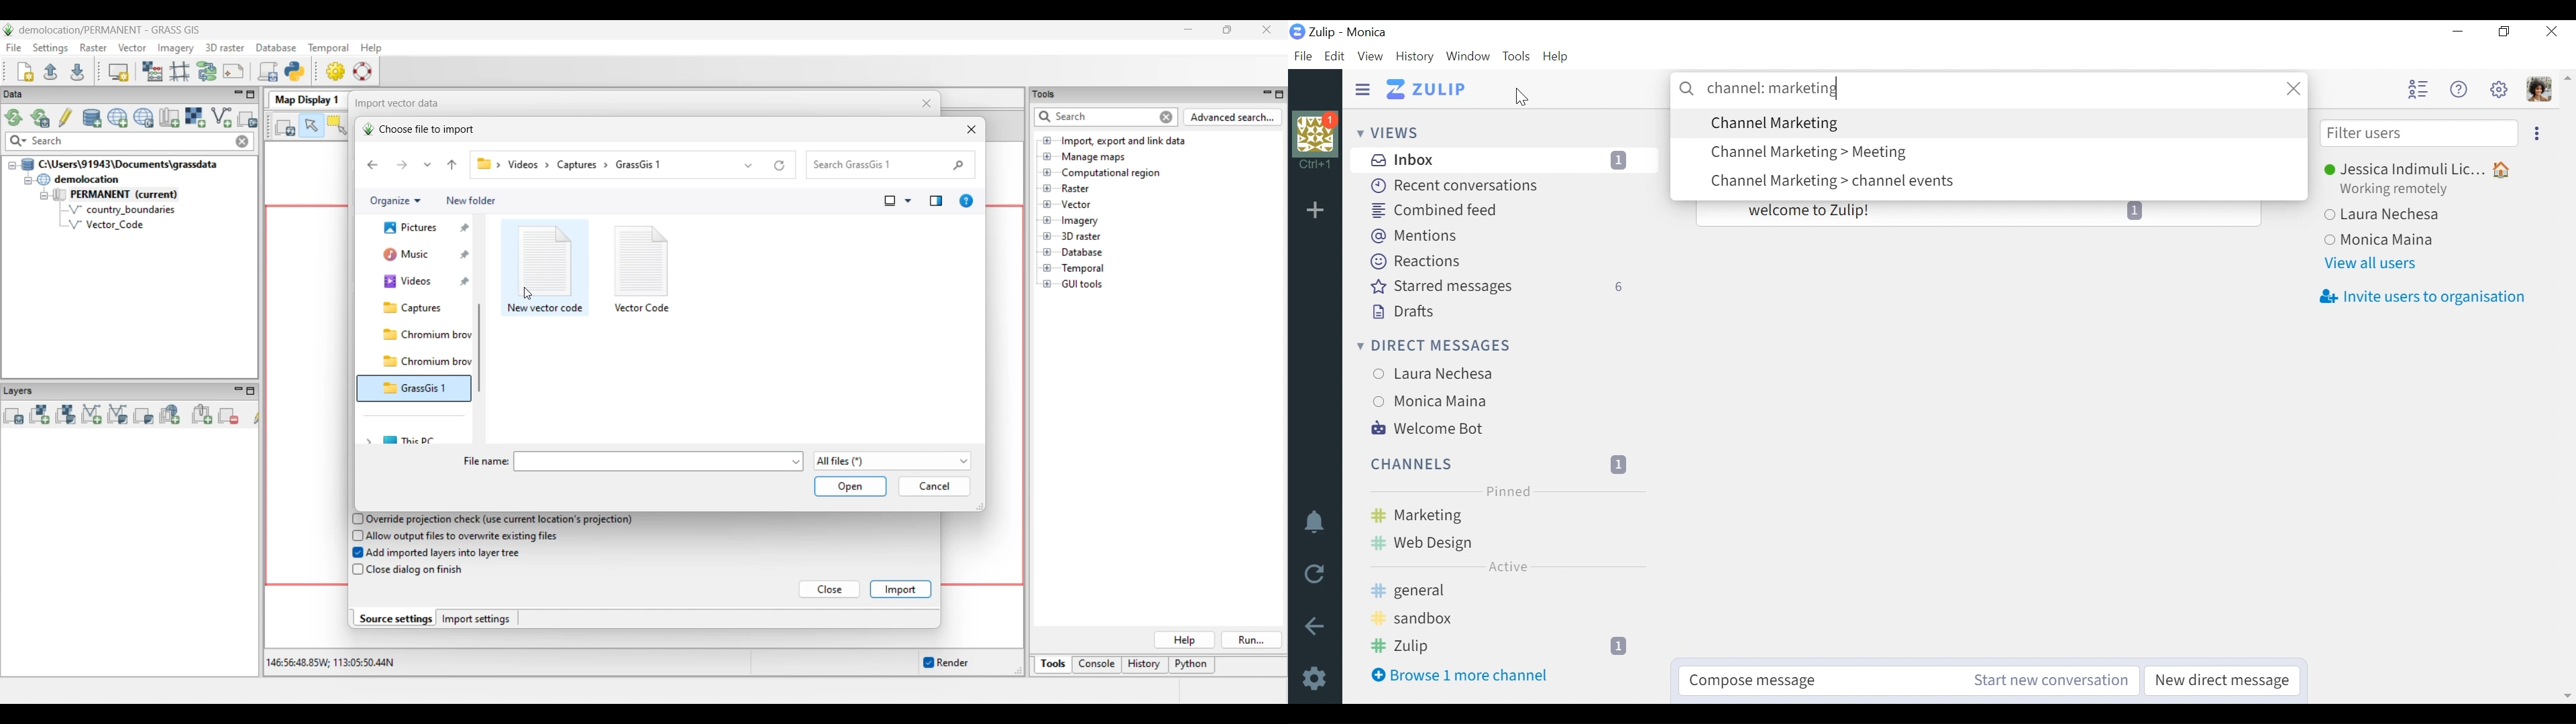 The width and height of the screenshot is (2576, 728). What do you see at coordinates (1470, 56) in the screenshot?
I see `Window` at bounding box center [1470, 56].